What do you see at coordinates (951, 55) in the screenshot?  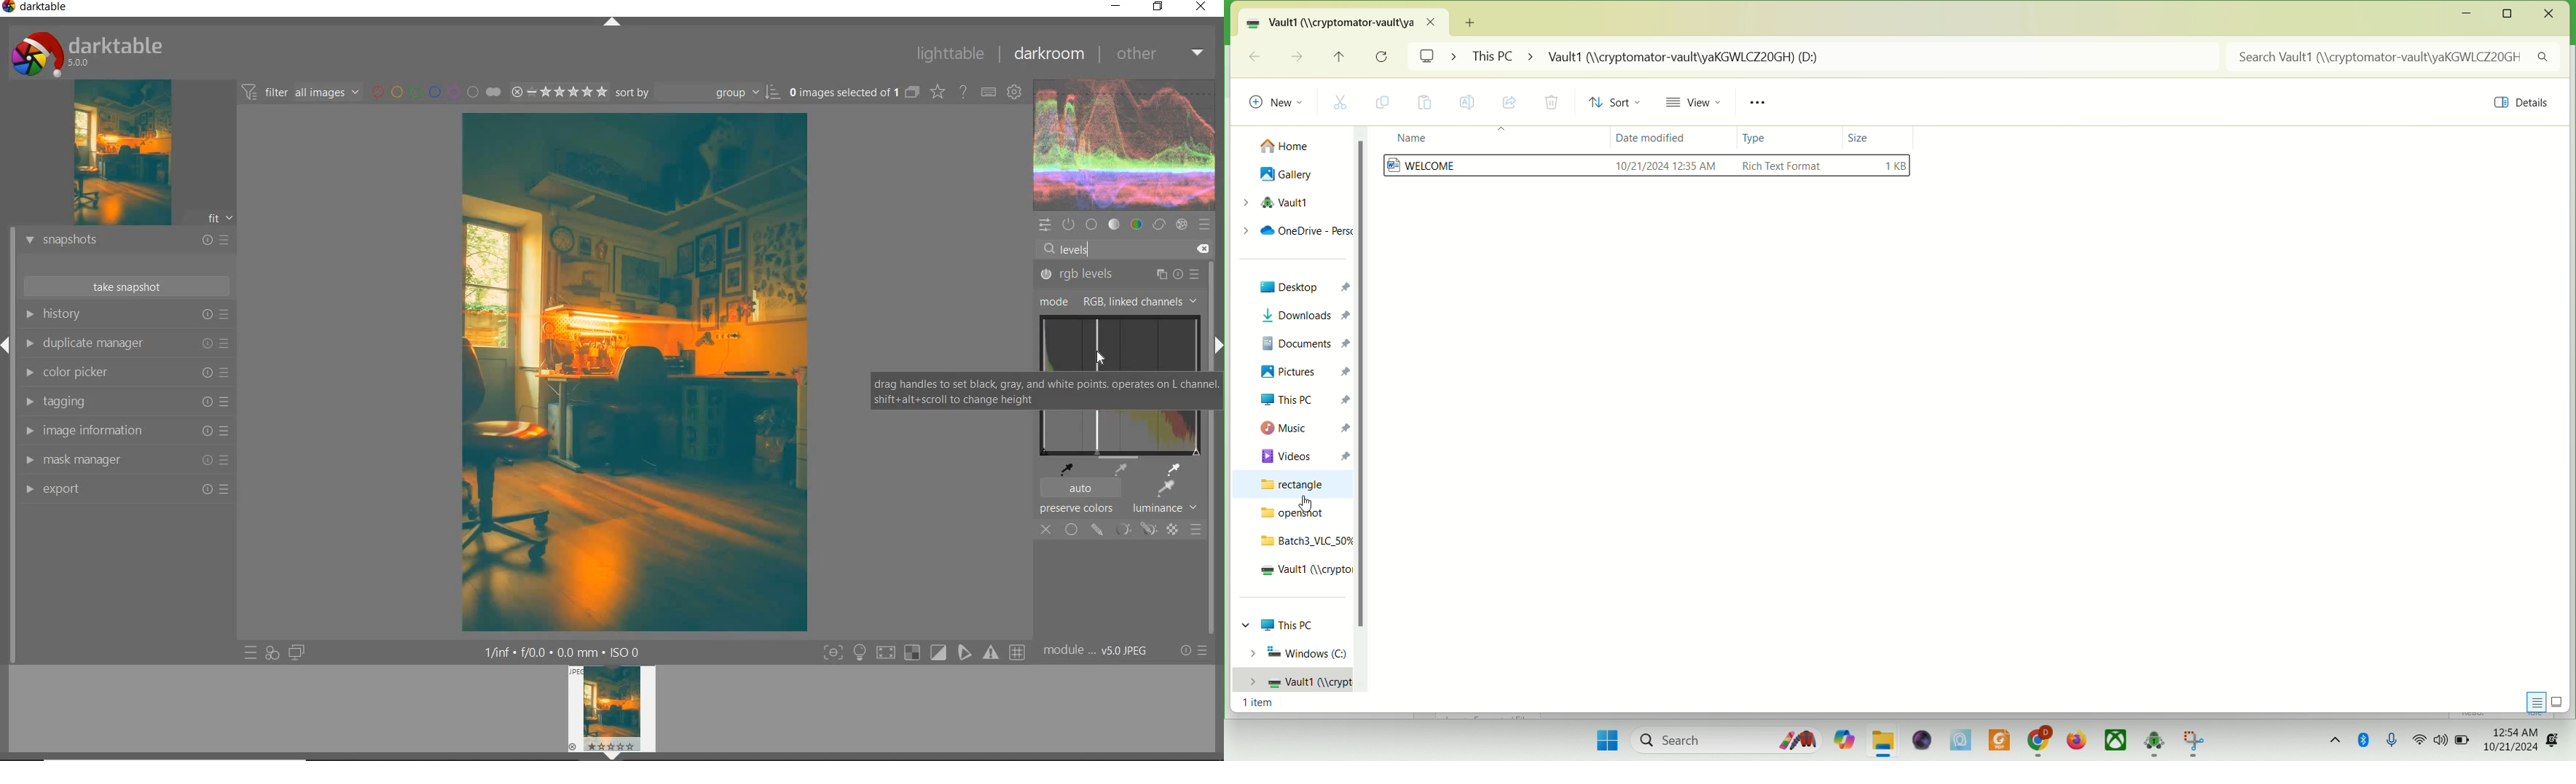 I see `lighttable` at bounding box center [951, 55].